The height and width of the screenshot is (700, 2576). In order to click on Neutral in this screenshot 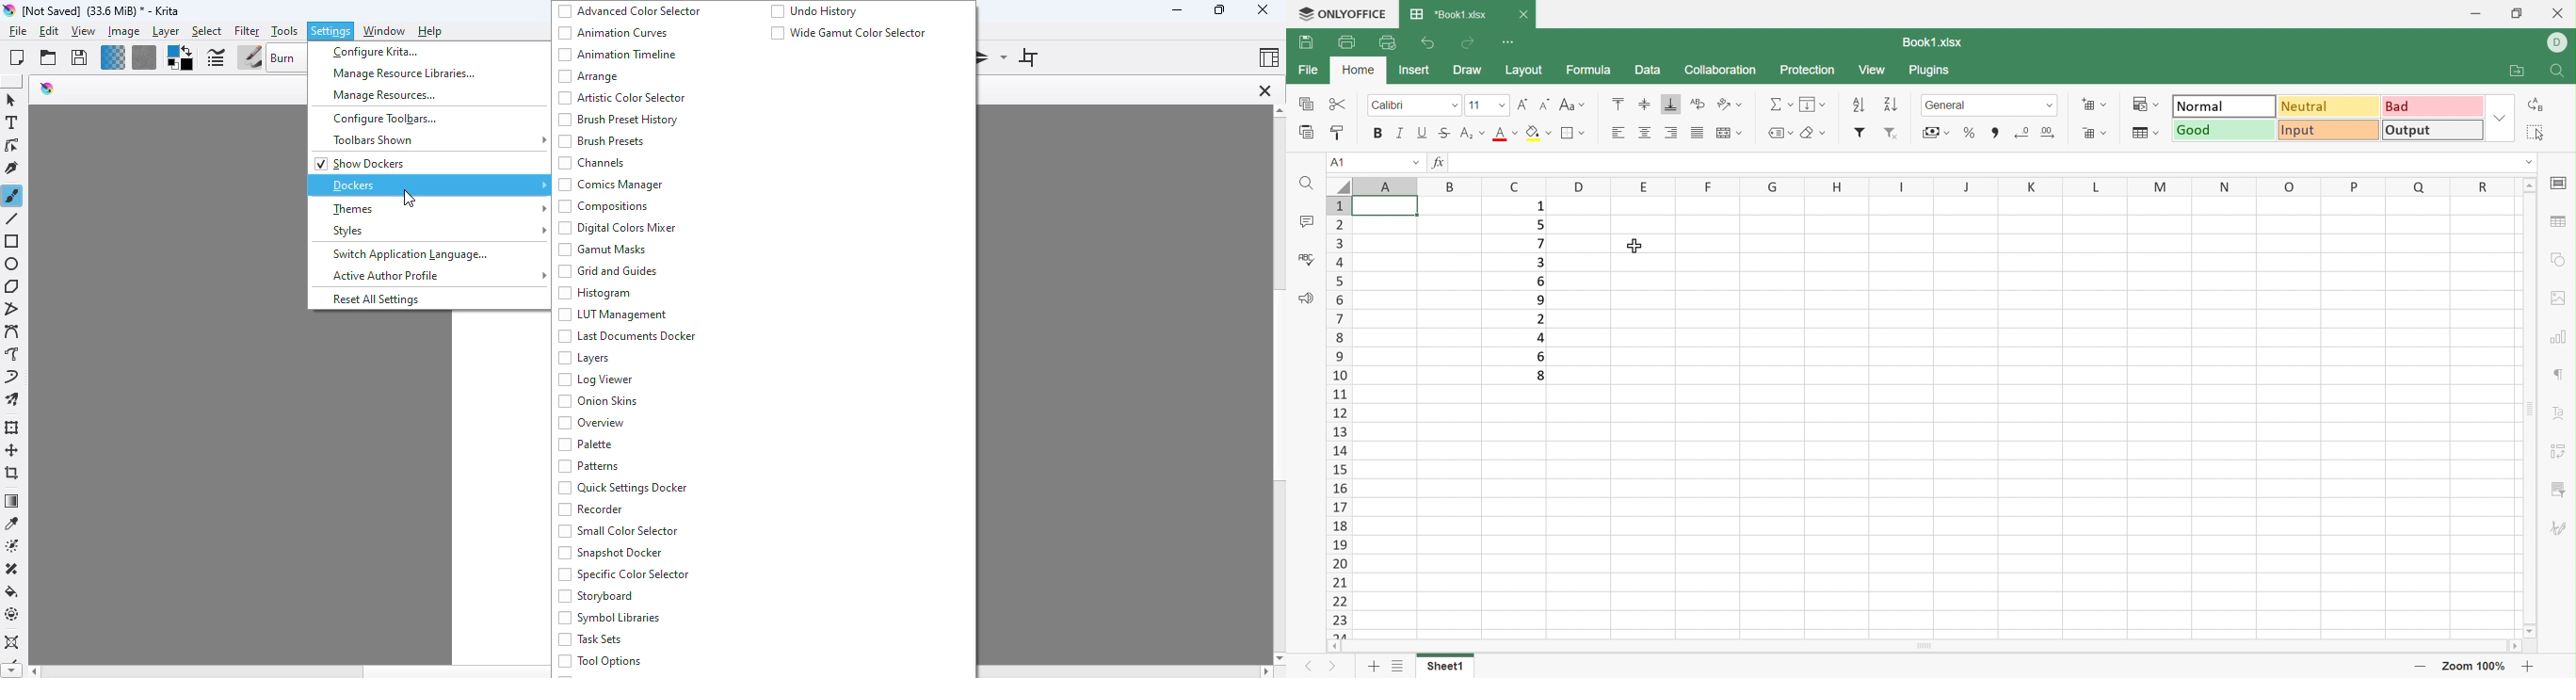, I will do `click(2328, 108)`.